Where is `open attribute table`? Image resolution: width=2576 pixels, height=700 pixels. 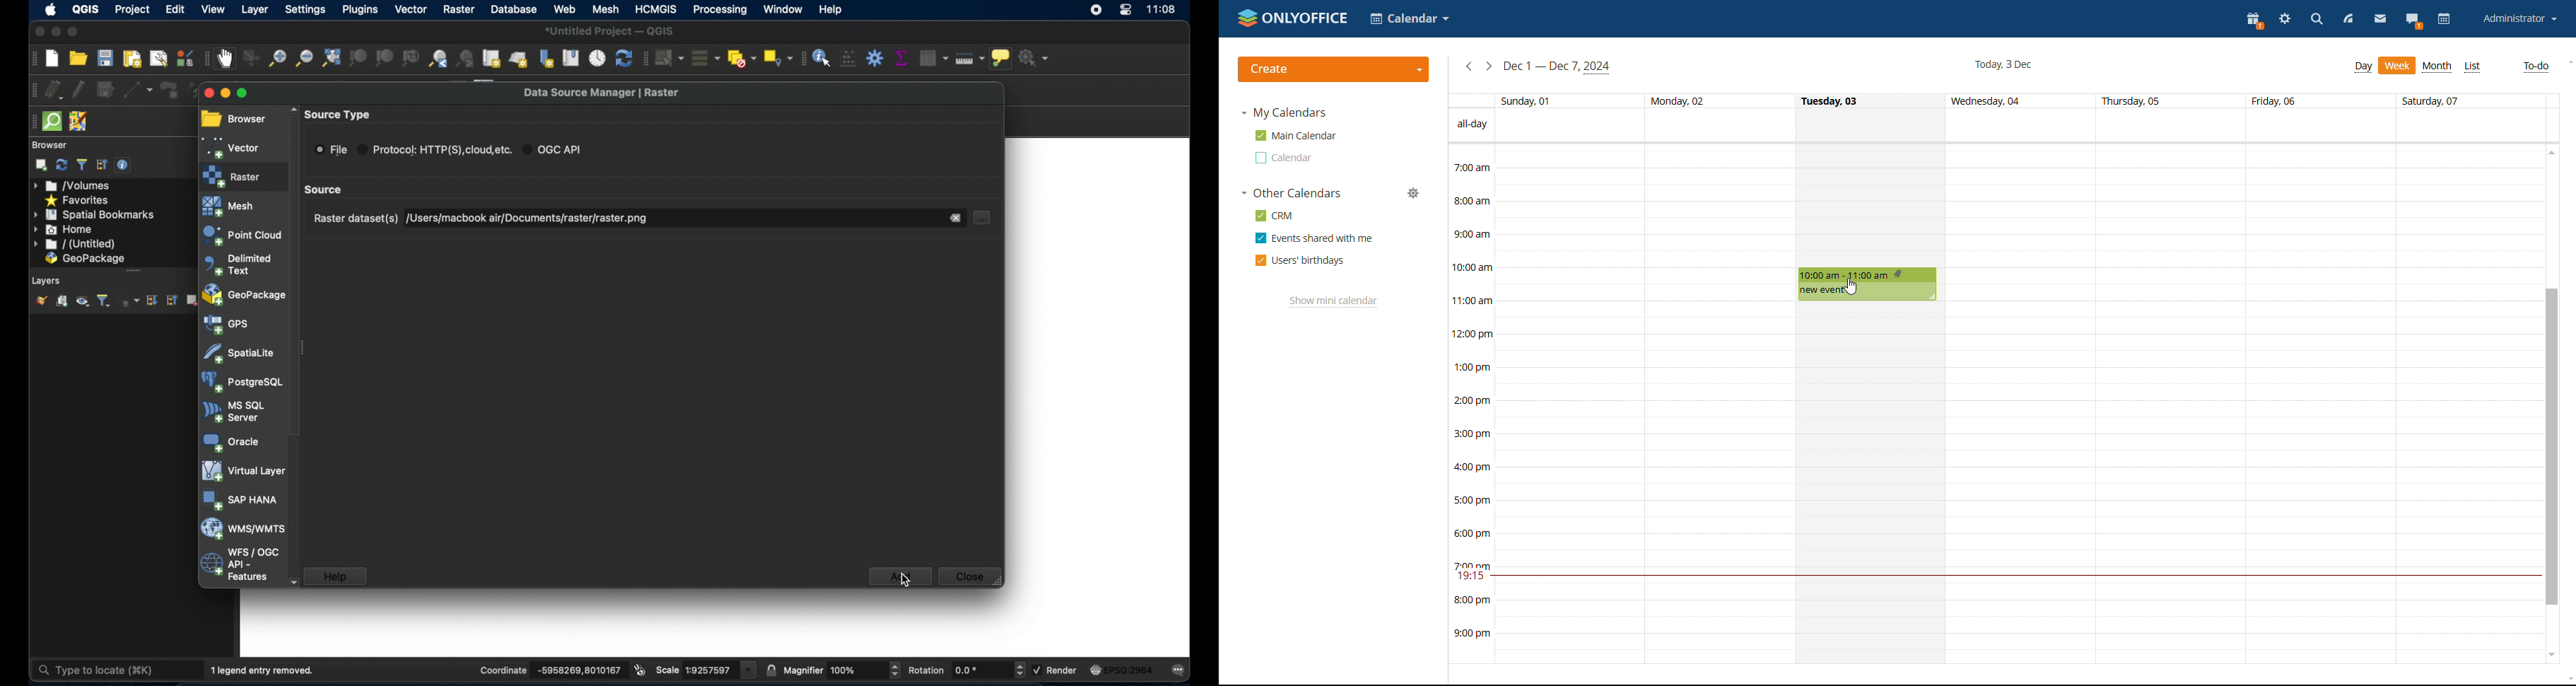
open attribute table is located at coordinates (931, 57).